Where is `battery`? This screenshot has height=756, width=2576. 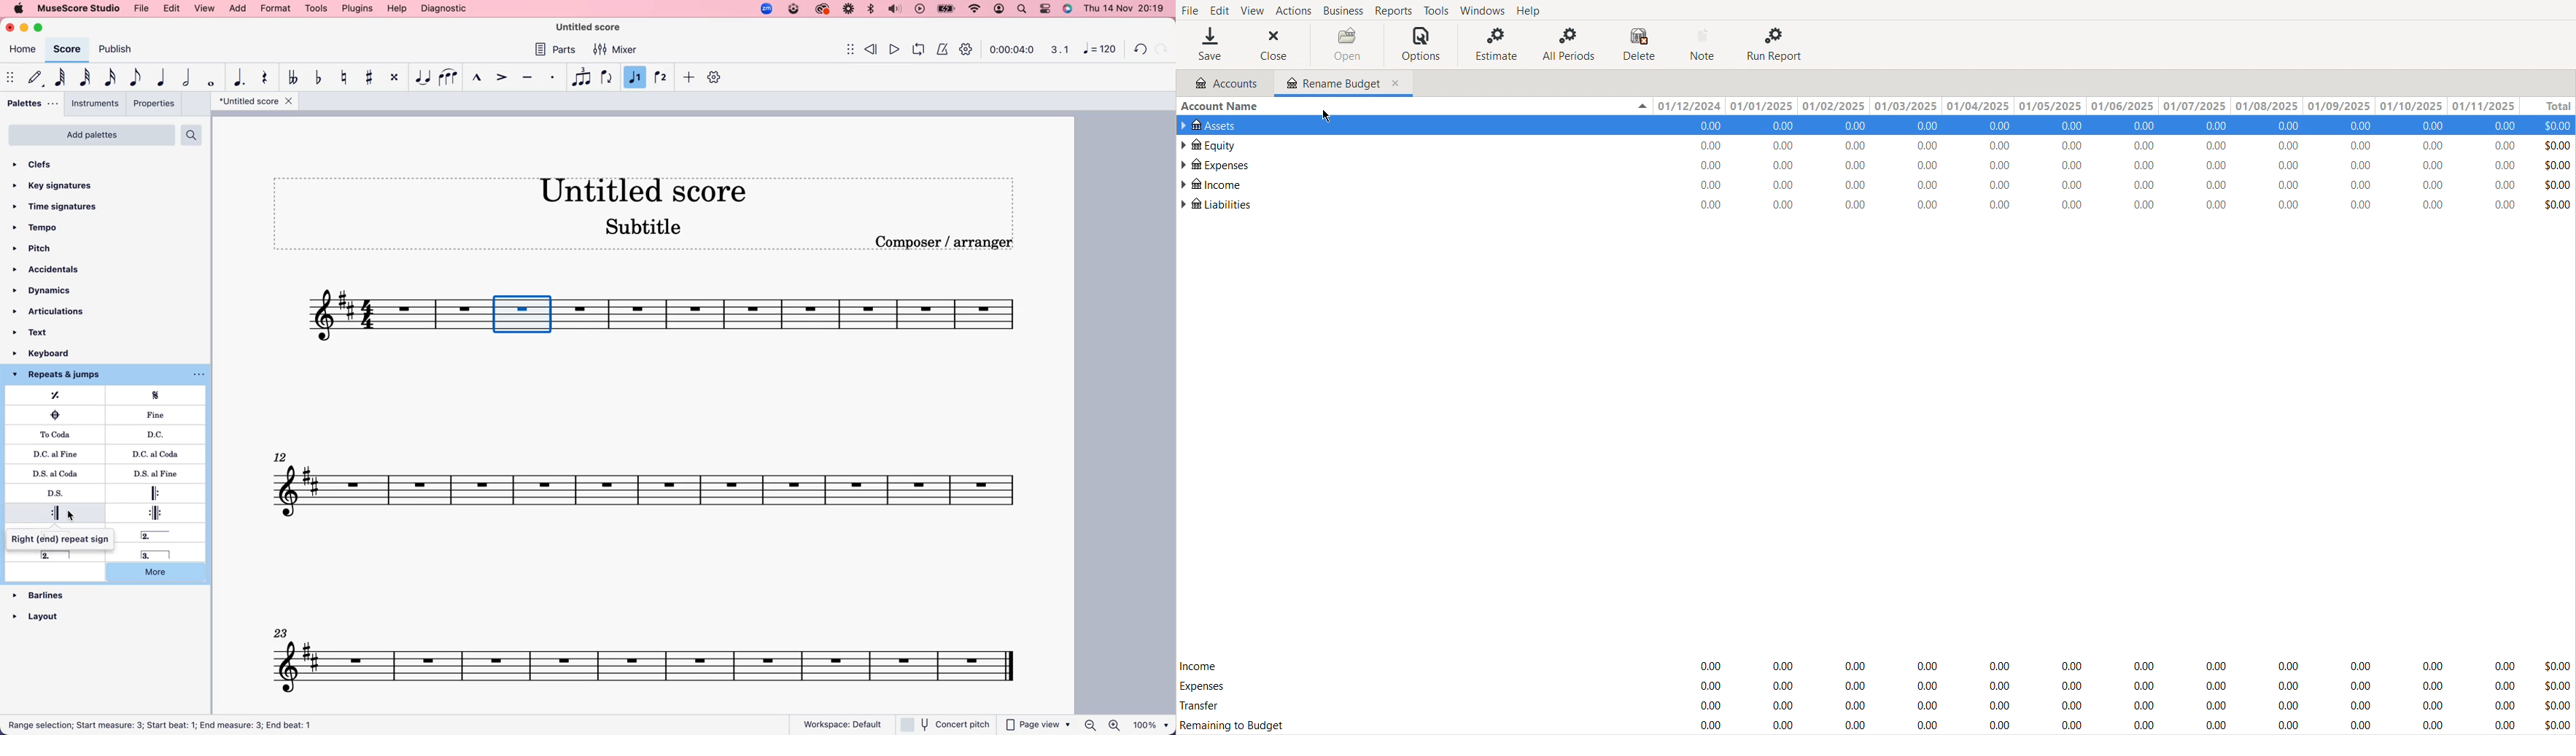
battery is located at coordinates (946, 10).